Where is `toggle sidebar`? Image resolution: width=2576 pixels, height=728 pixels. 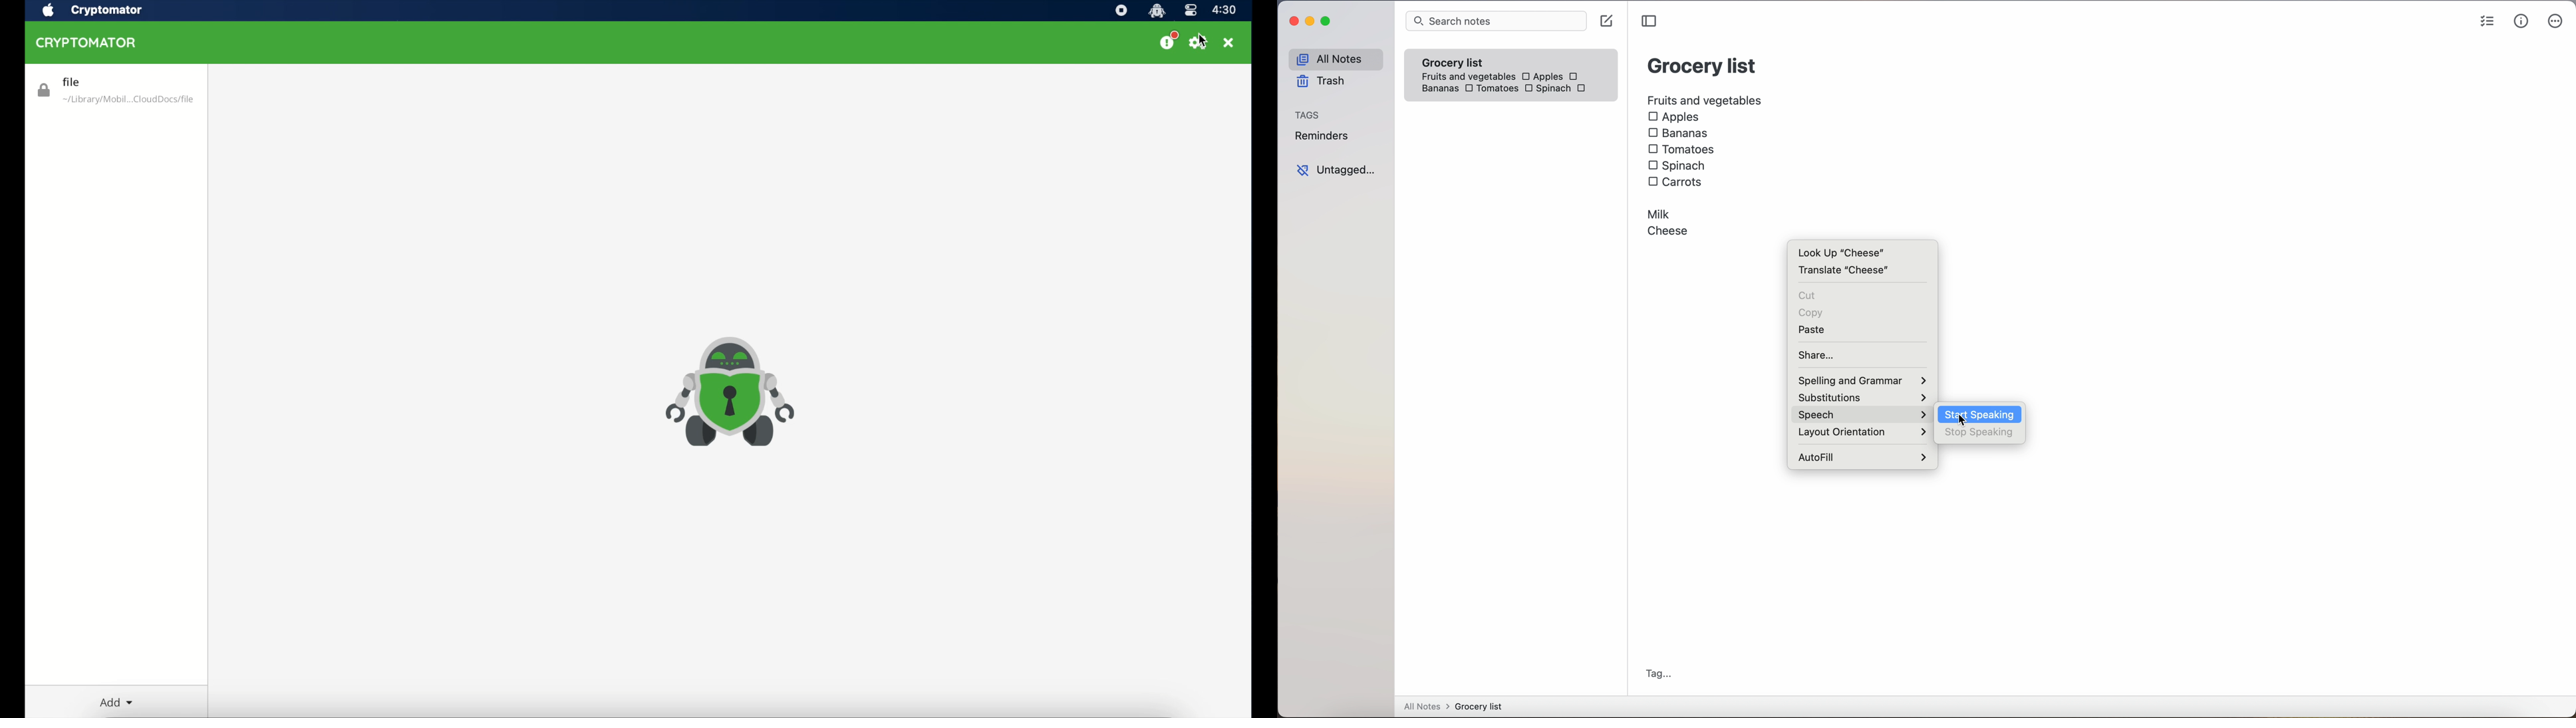
toggle sidebar is located at coordinates (1648, 21).